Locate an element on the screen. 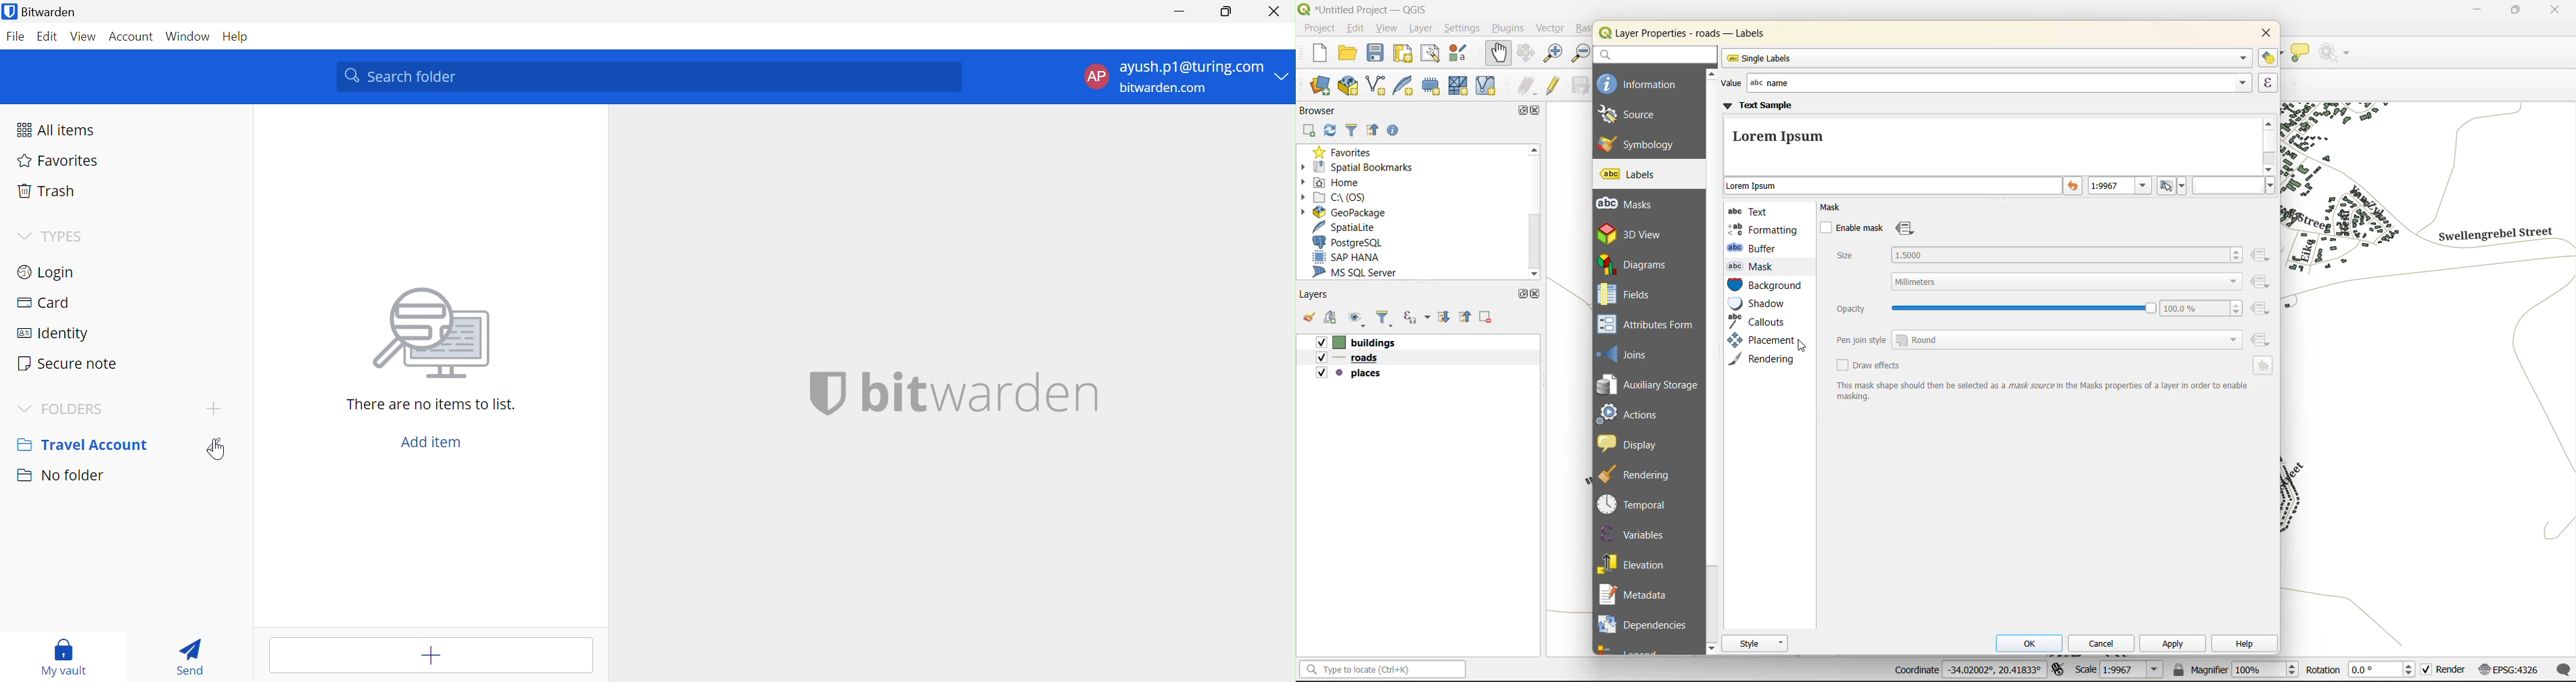 This screenshot has height=700, width=2576. geopackage is located at coordinates (1350, 214).